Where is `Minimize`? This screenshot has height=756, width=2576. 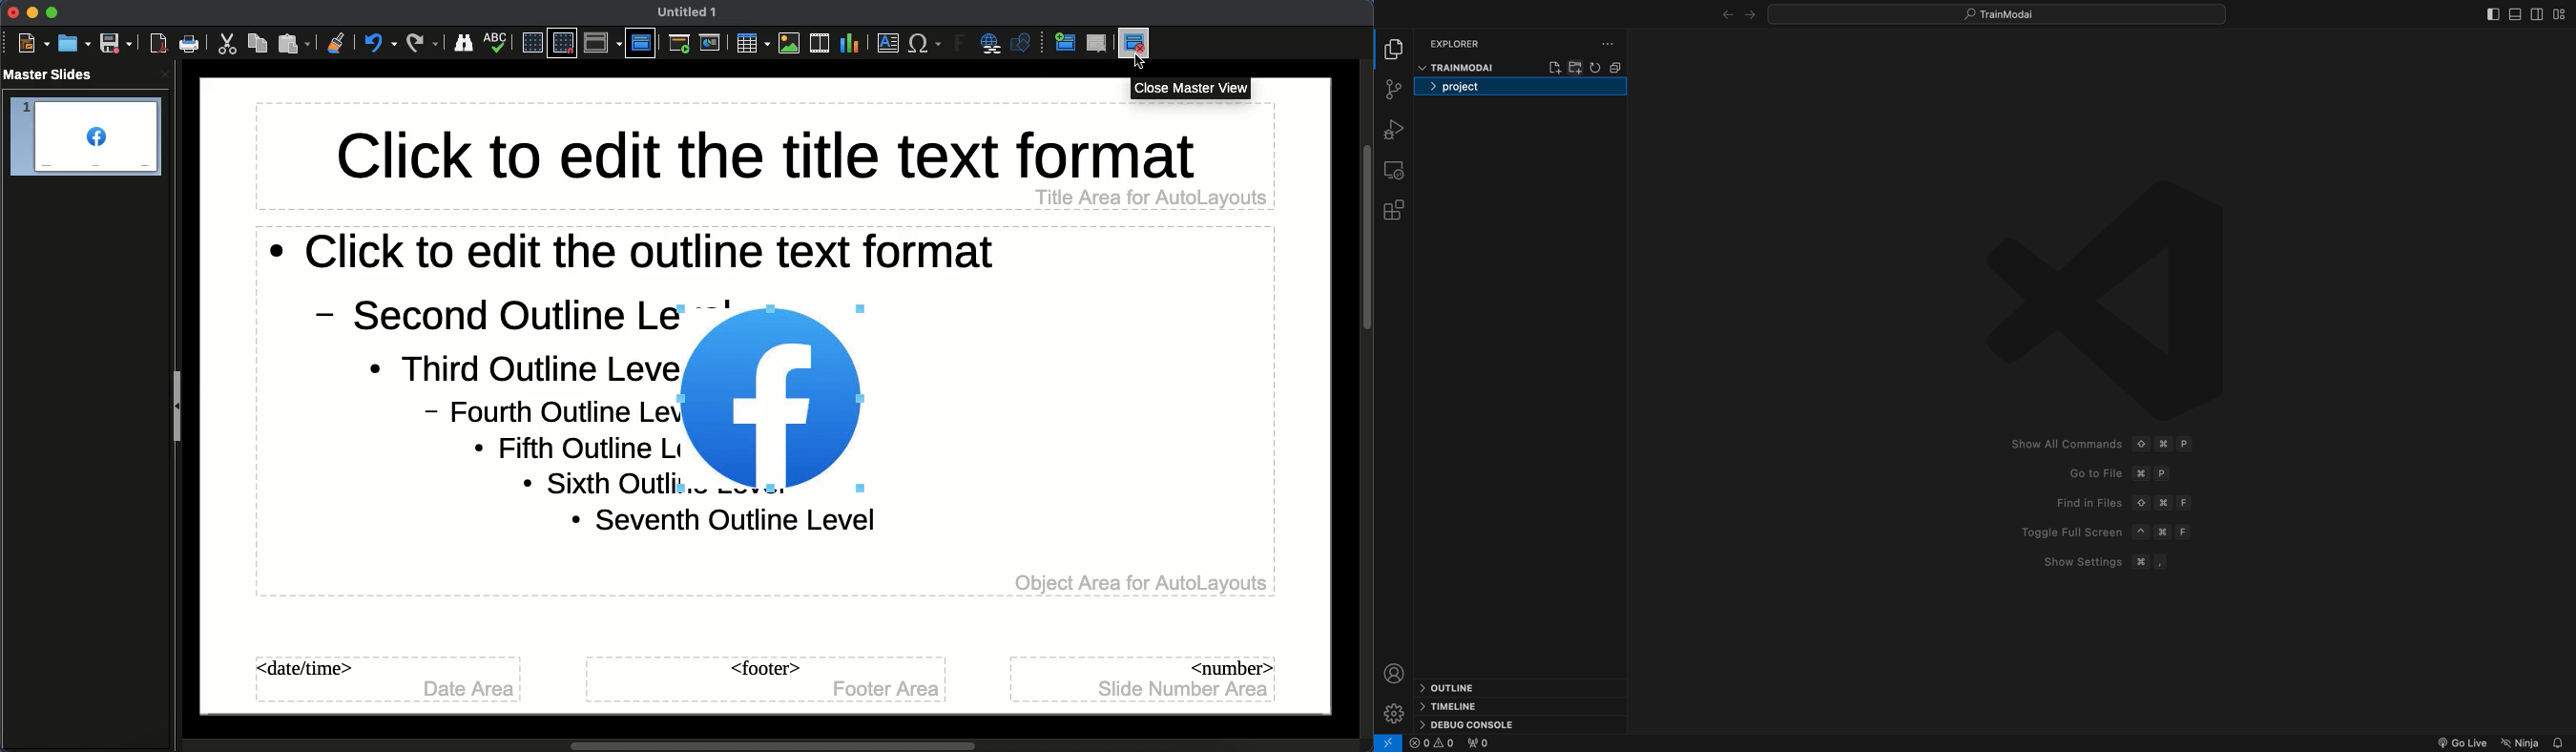
Minimize is located at coordinates (31, 12).